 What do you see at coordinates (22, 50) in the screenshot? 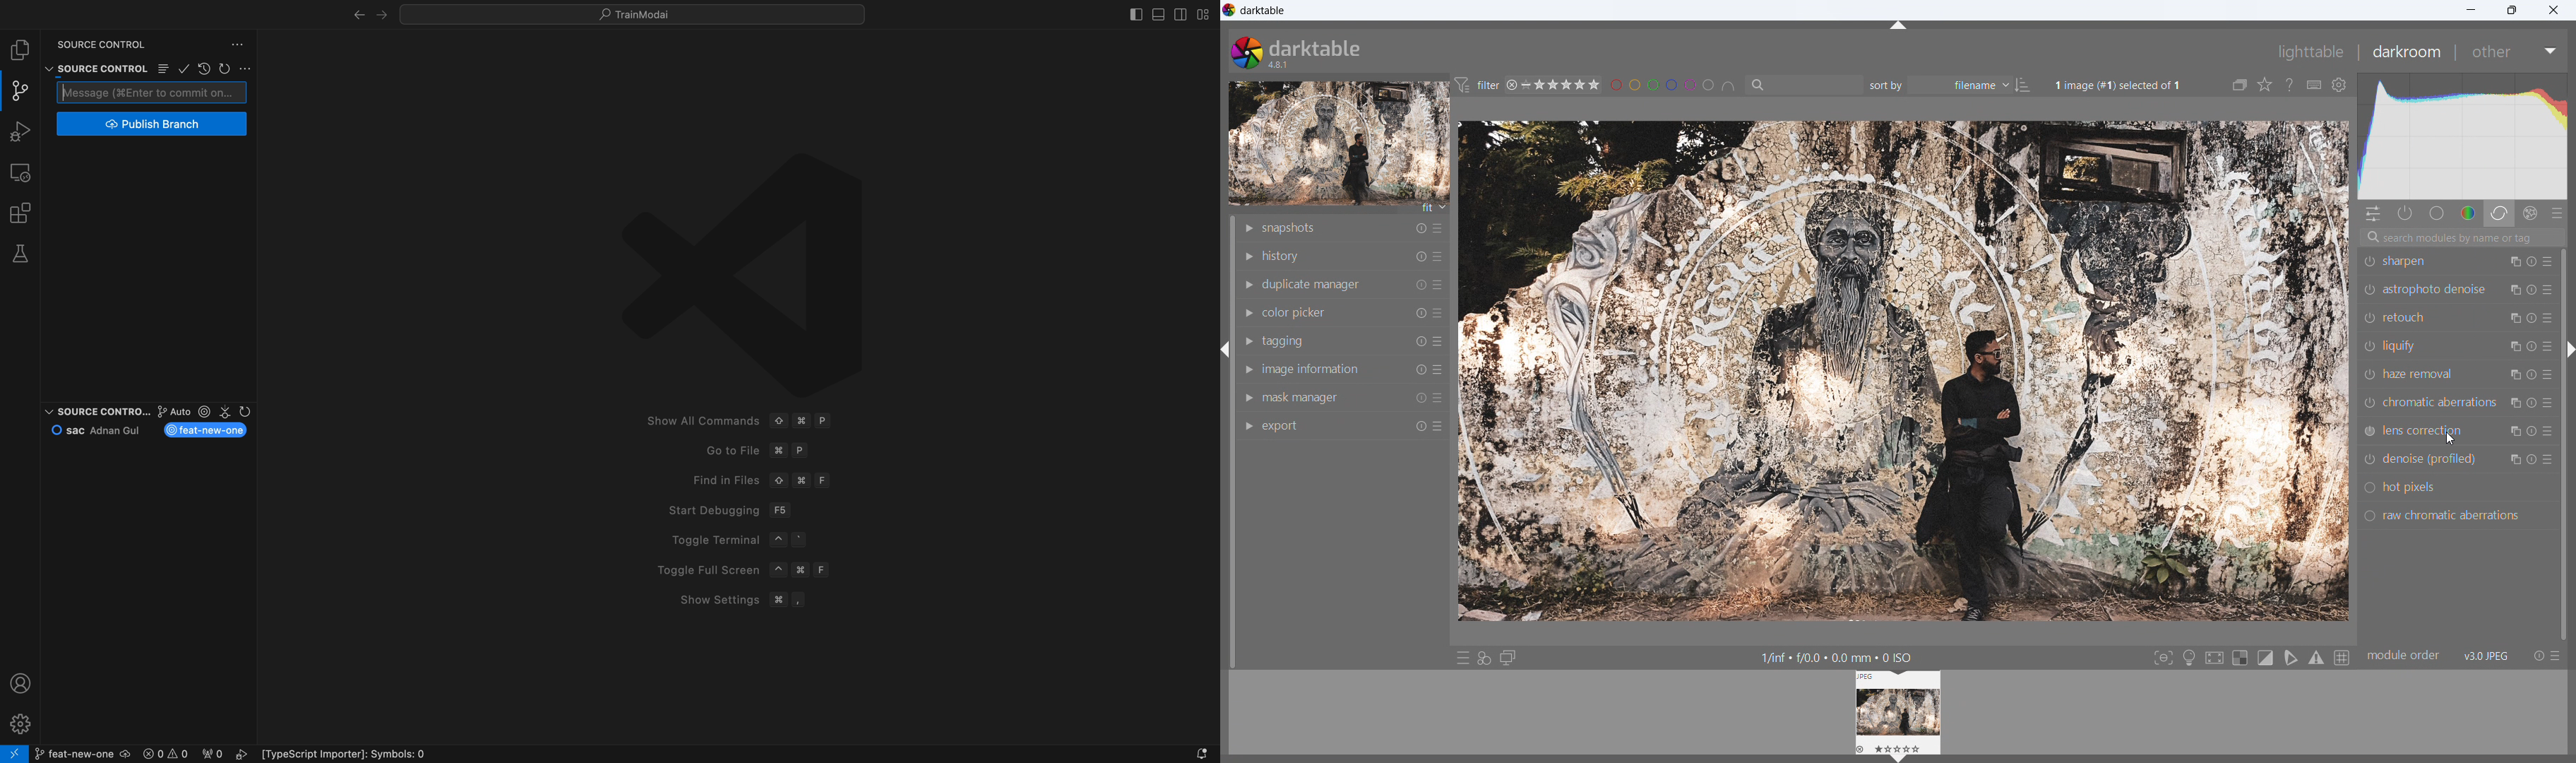
I see `file explore` at bounding box center [22, 50].